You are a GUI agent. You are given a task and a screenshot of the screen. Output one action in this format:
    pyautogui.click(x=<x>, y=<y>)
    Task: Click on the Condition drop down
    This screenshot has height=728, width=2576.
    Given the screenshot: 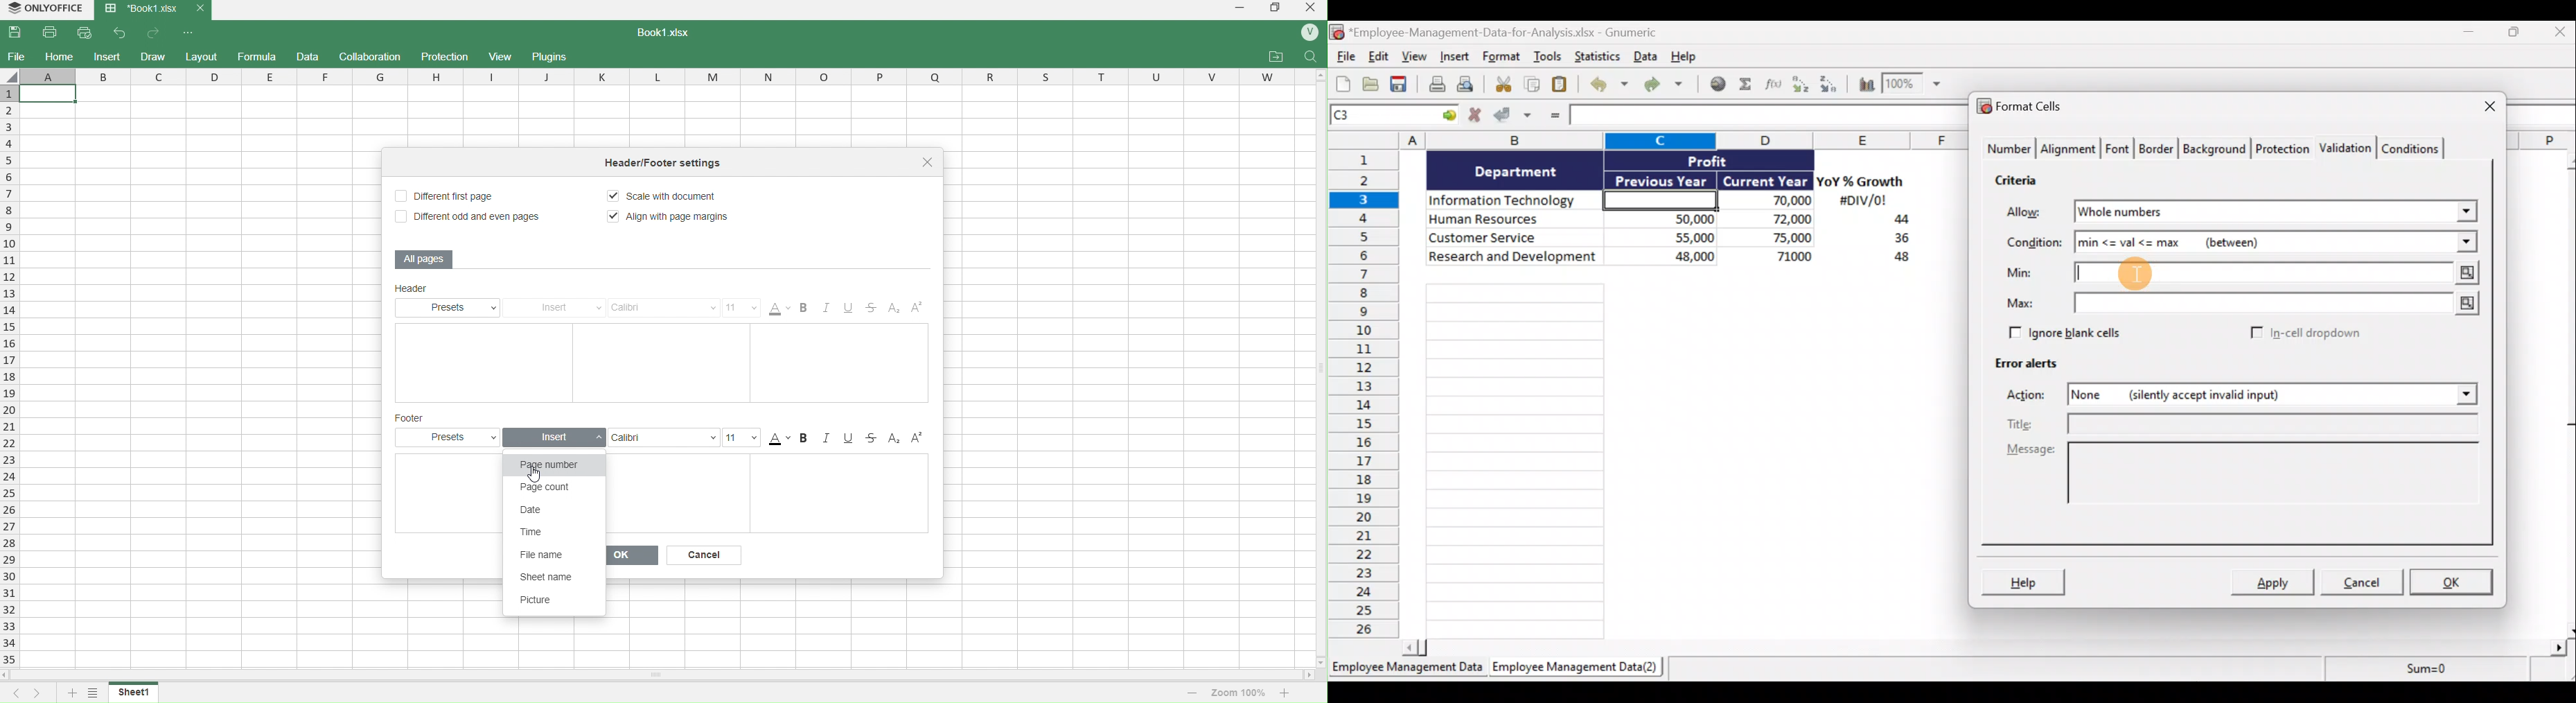 What is the action you would take?
    pyautogui.click(x=2467, y=243)
    